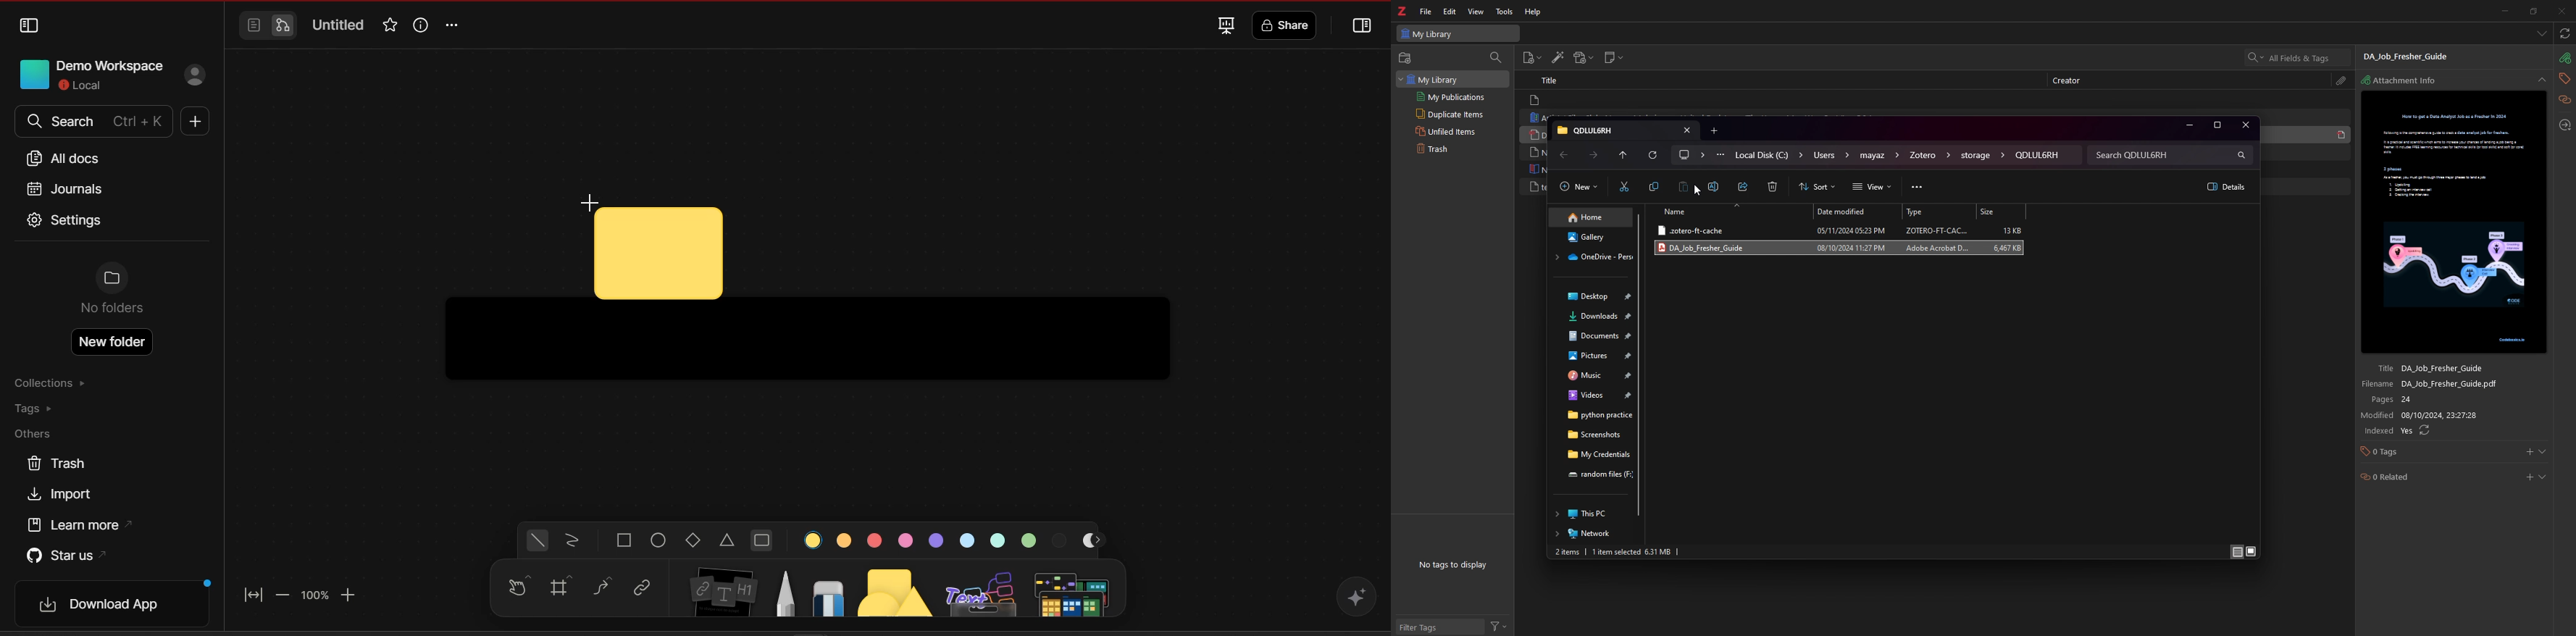 The height and width of the screenshot is (644, 2576). What do you see at coordinates (2542, 81) in the screenshot?
I see `collapse` at bounding box center [2542, 81].